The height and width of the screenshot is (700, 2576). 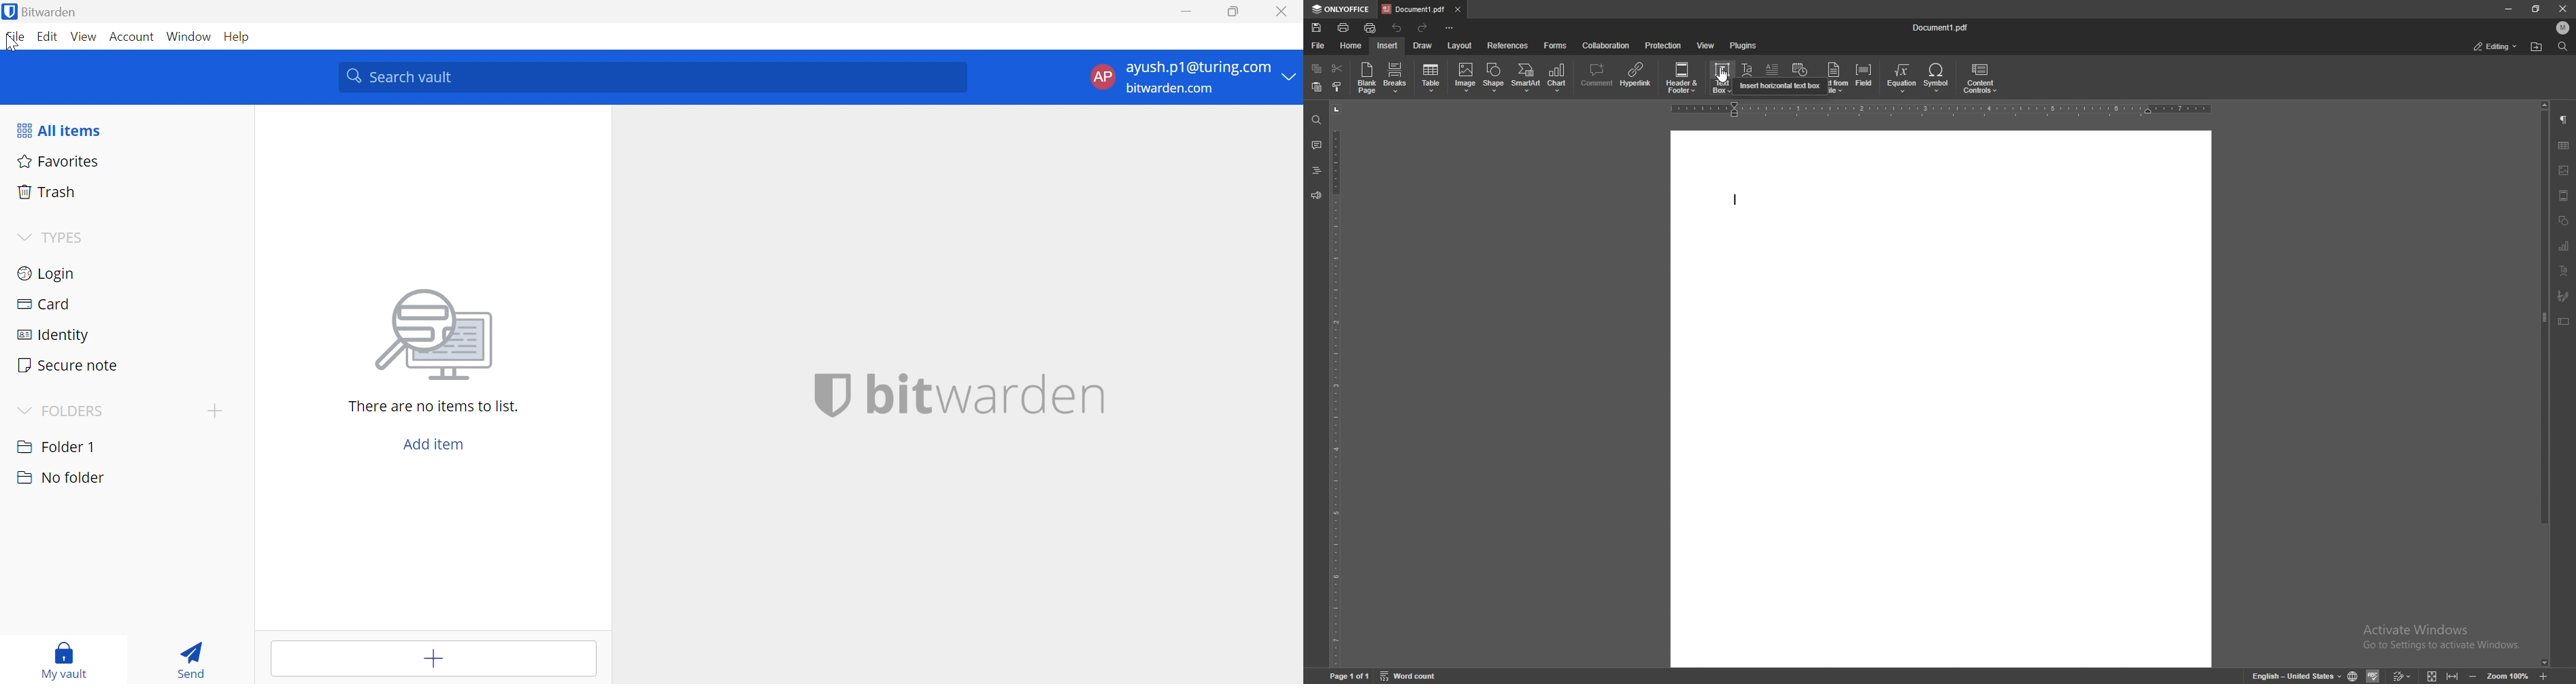 What do you see at coordinates (2564, 221) in the screenshot?
I see `shapes` at bounding box center [2564, 221].